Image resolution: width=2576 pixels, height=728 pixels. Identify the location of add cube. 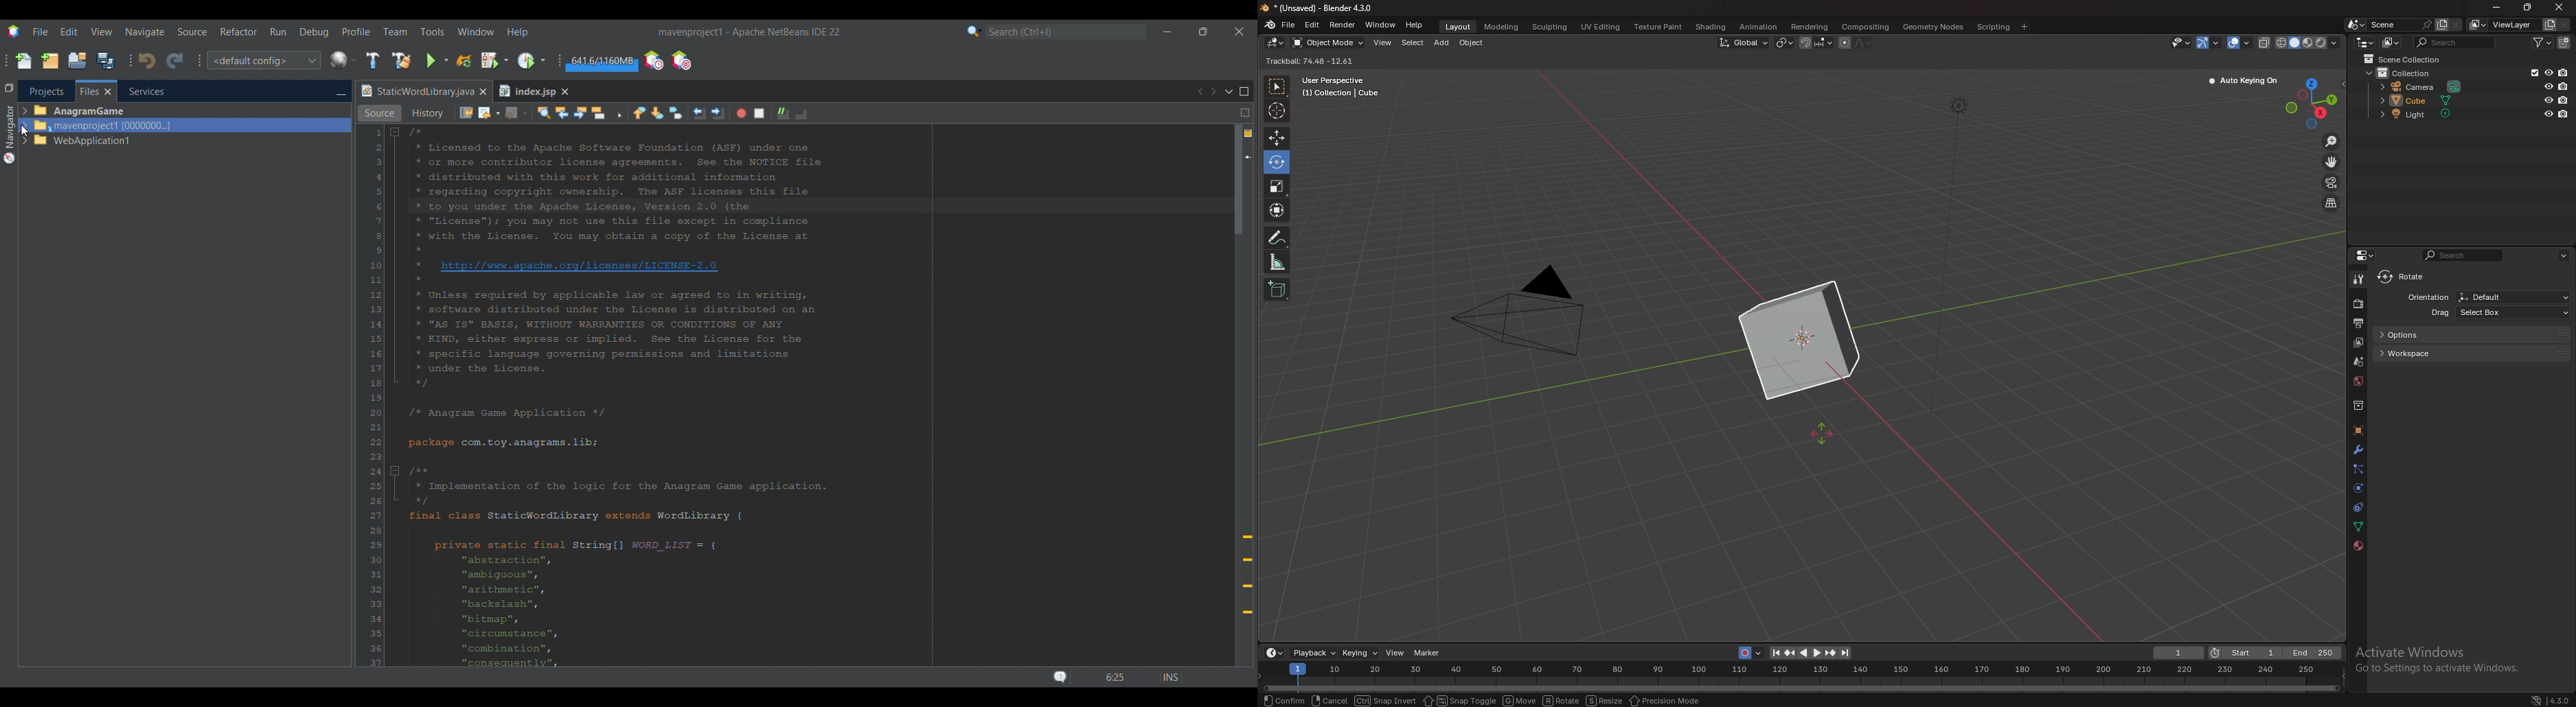
(1277, 290).